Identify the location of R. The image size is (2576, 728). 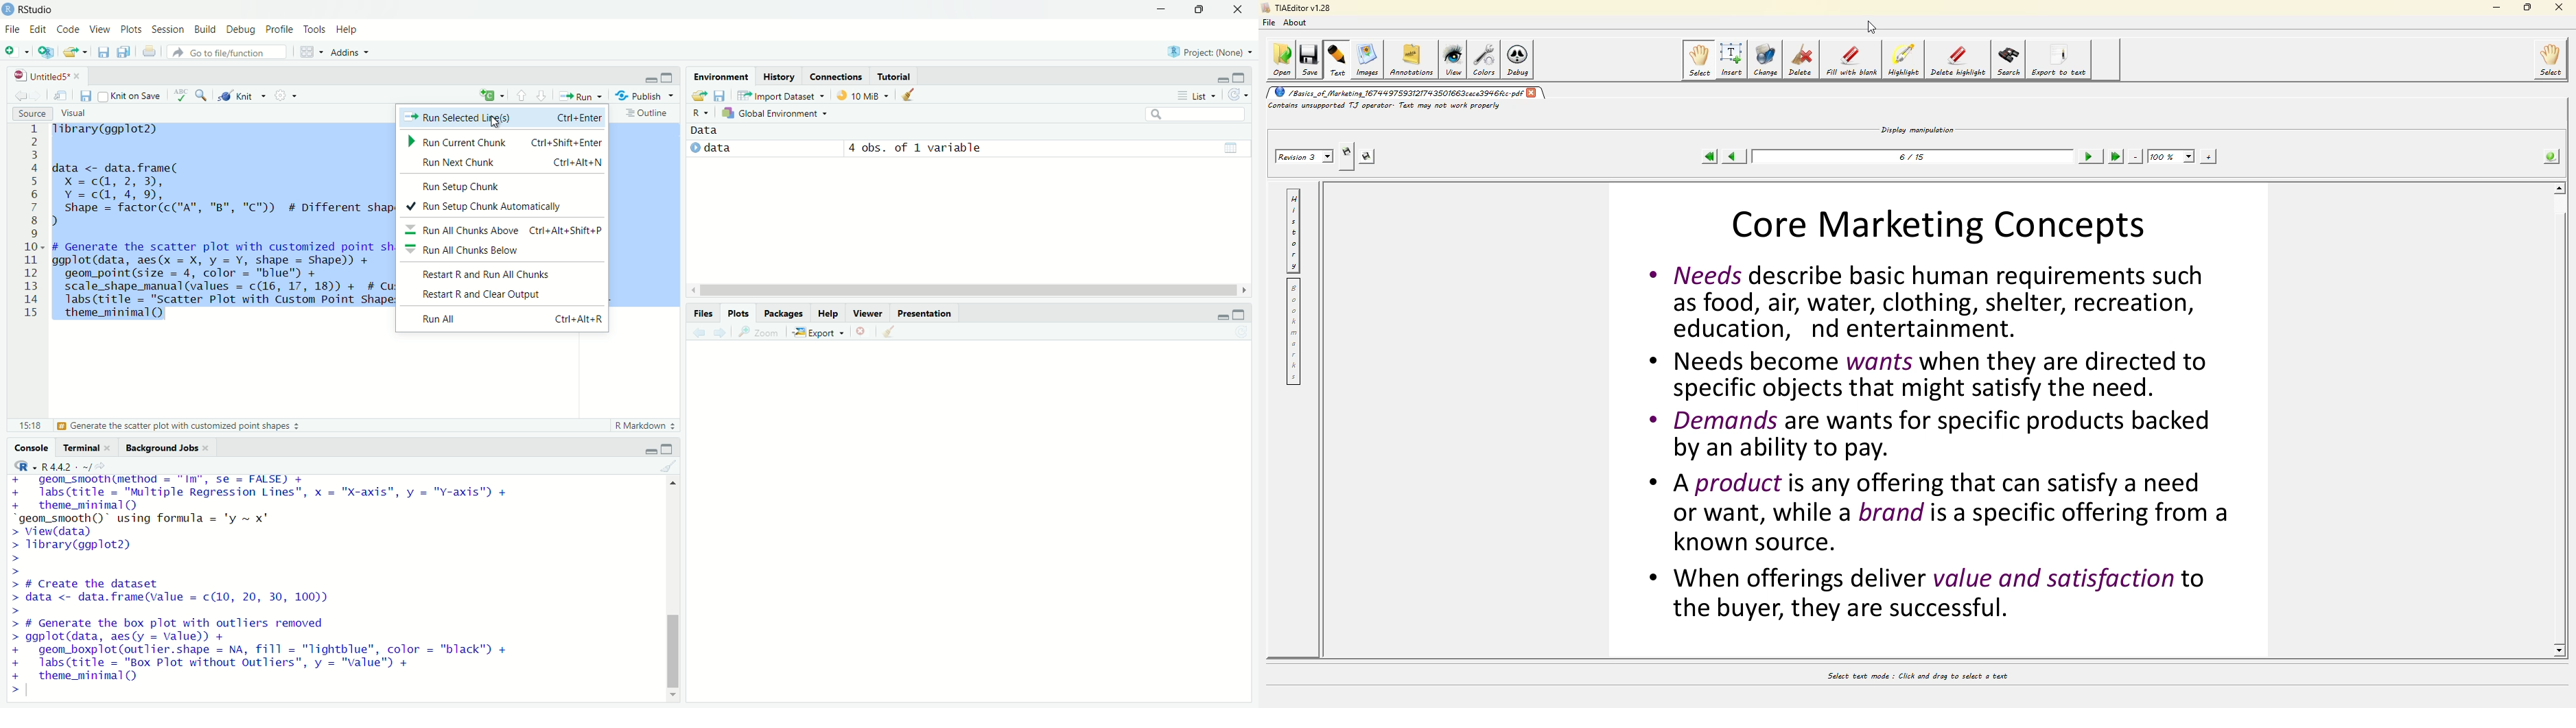
(24, 466).